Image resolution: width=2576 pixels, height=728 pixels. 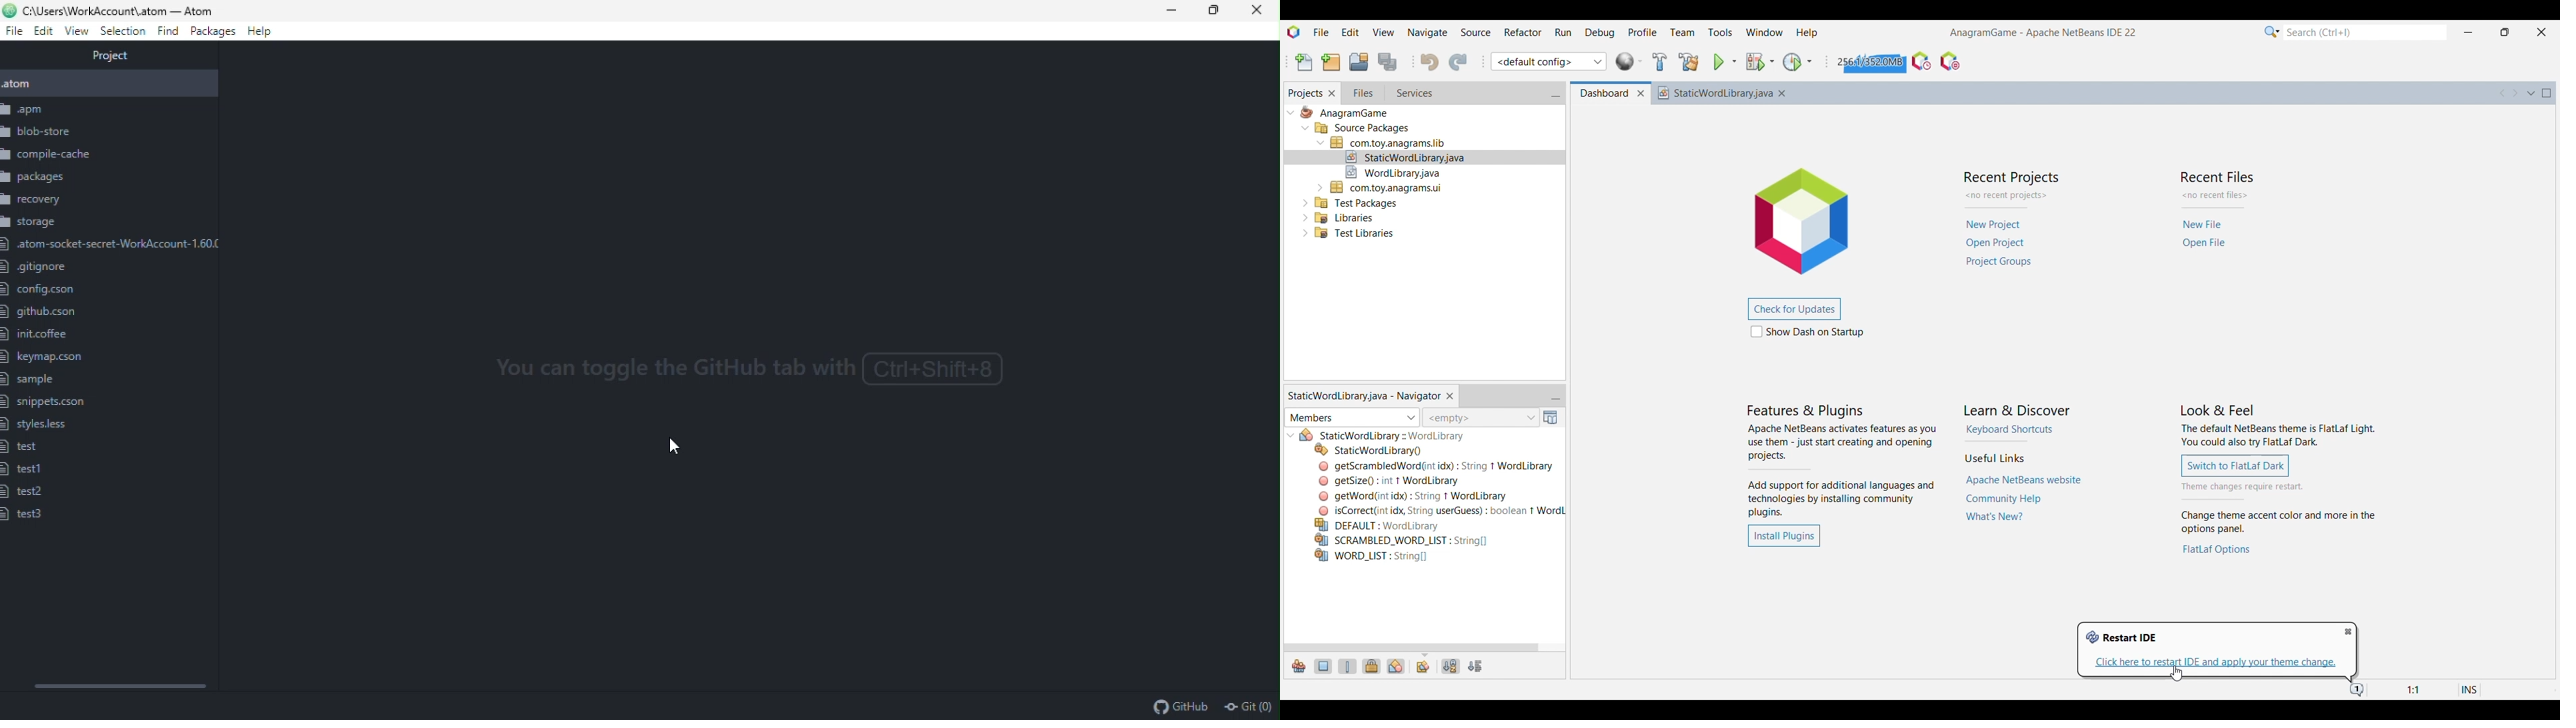 I want to click on Close, so click(x=2547, y=671).